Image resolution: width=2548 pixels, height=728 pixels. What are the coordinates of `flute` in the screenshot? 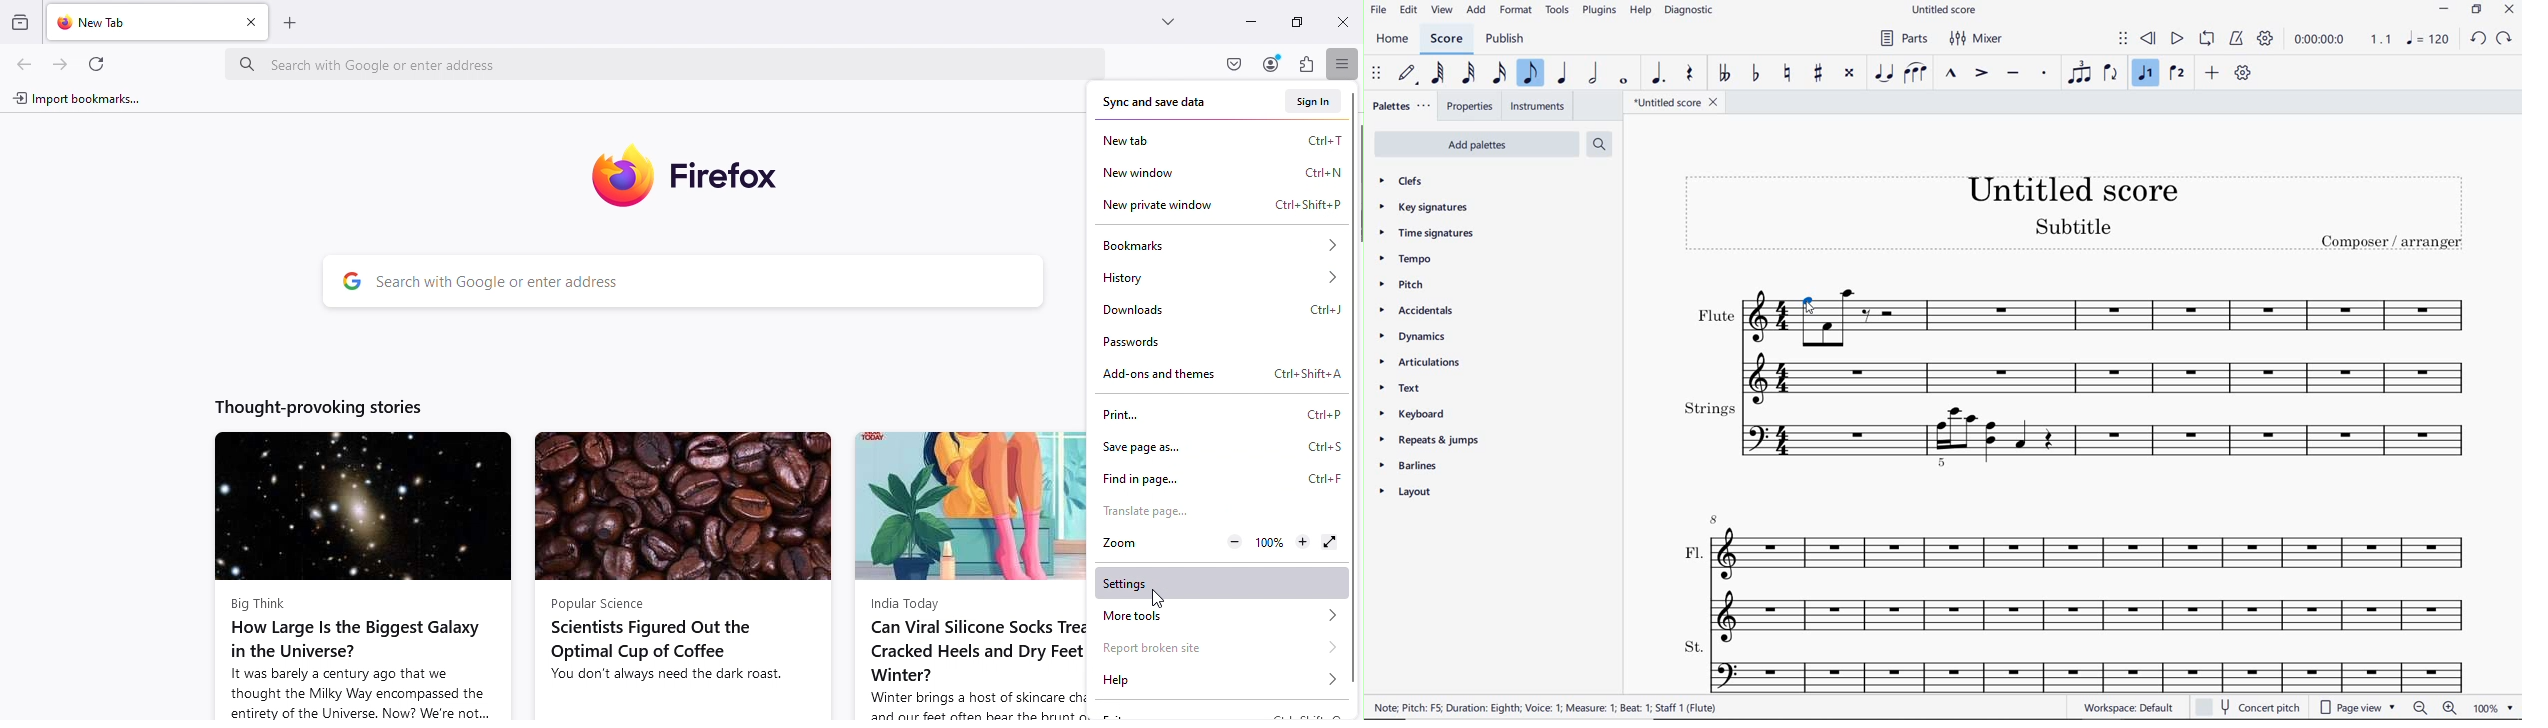 It's located at (2085, 340).